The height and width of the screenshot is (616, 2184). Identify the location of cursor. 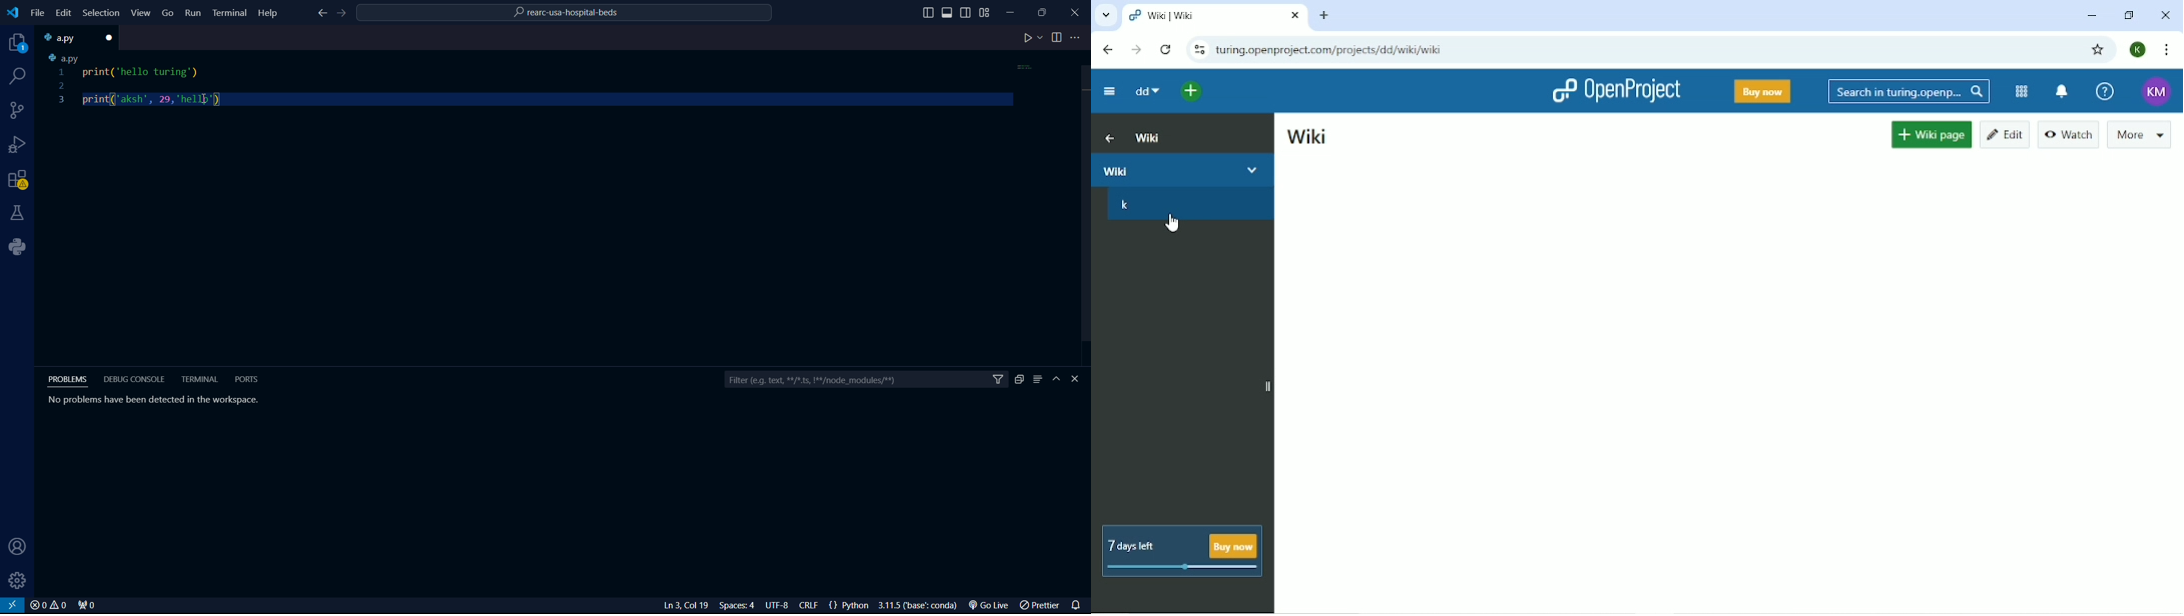
(196, 102).